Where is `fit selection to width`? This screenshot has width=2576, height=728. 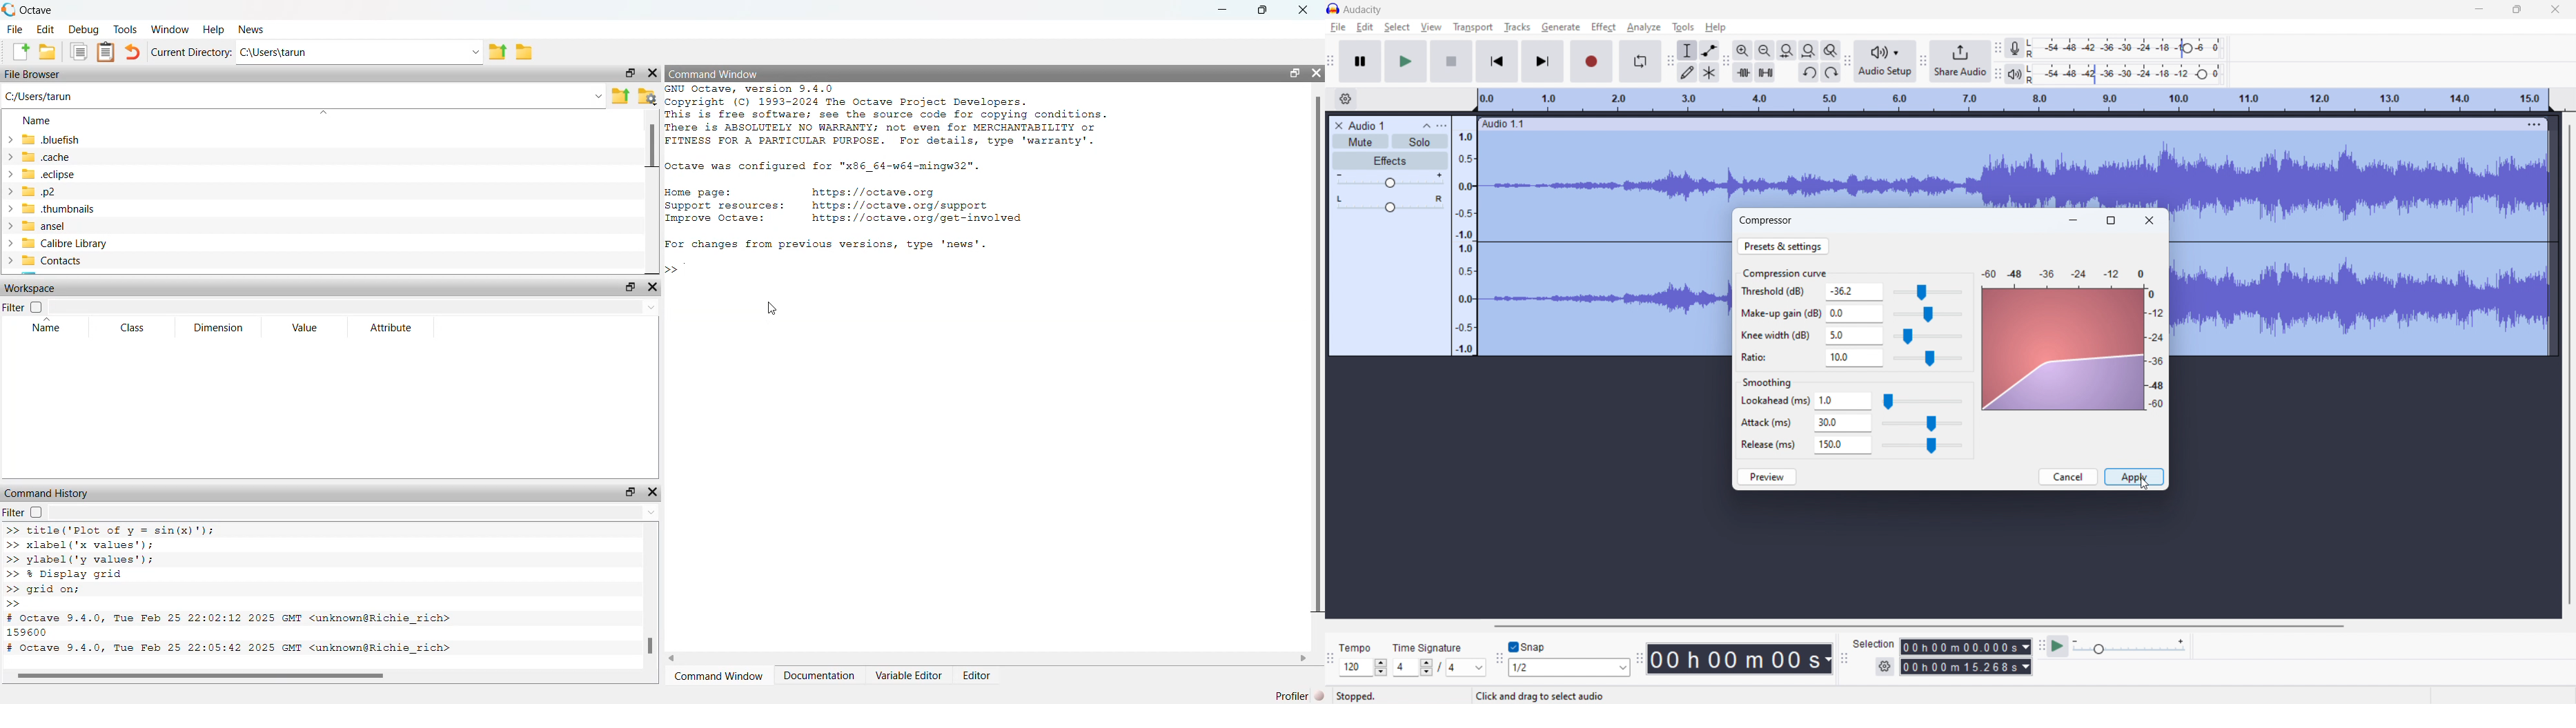 fit selection to width is located at coordinates (1788, 50).